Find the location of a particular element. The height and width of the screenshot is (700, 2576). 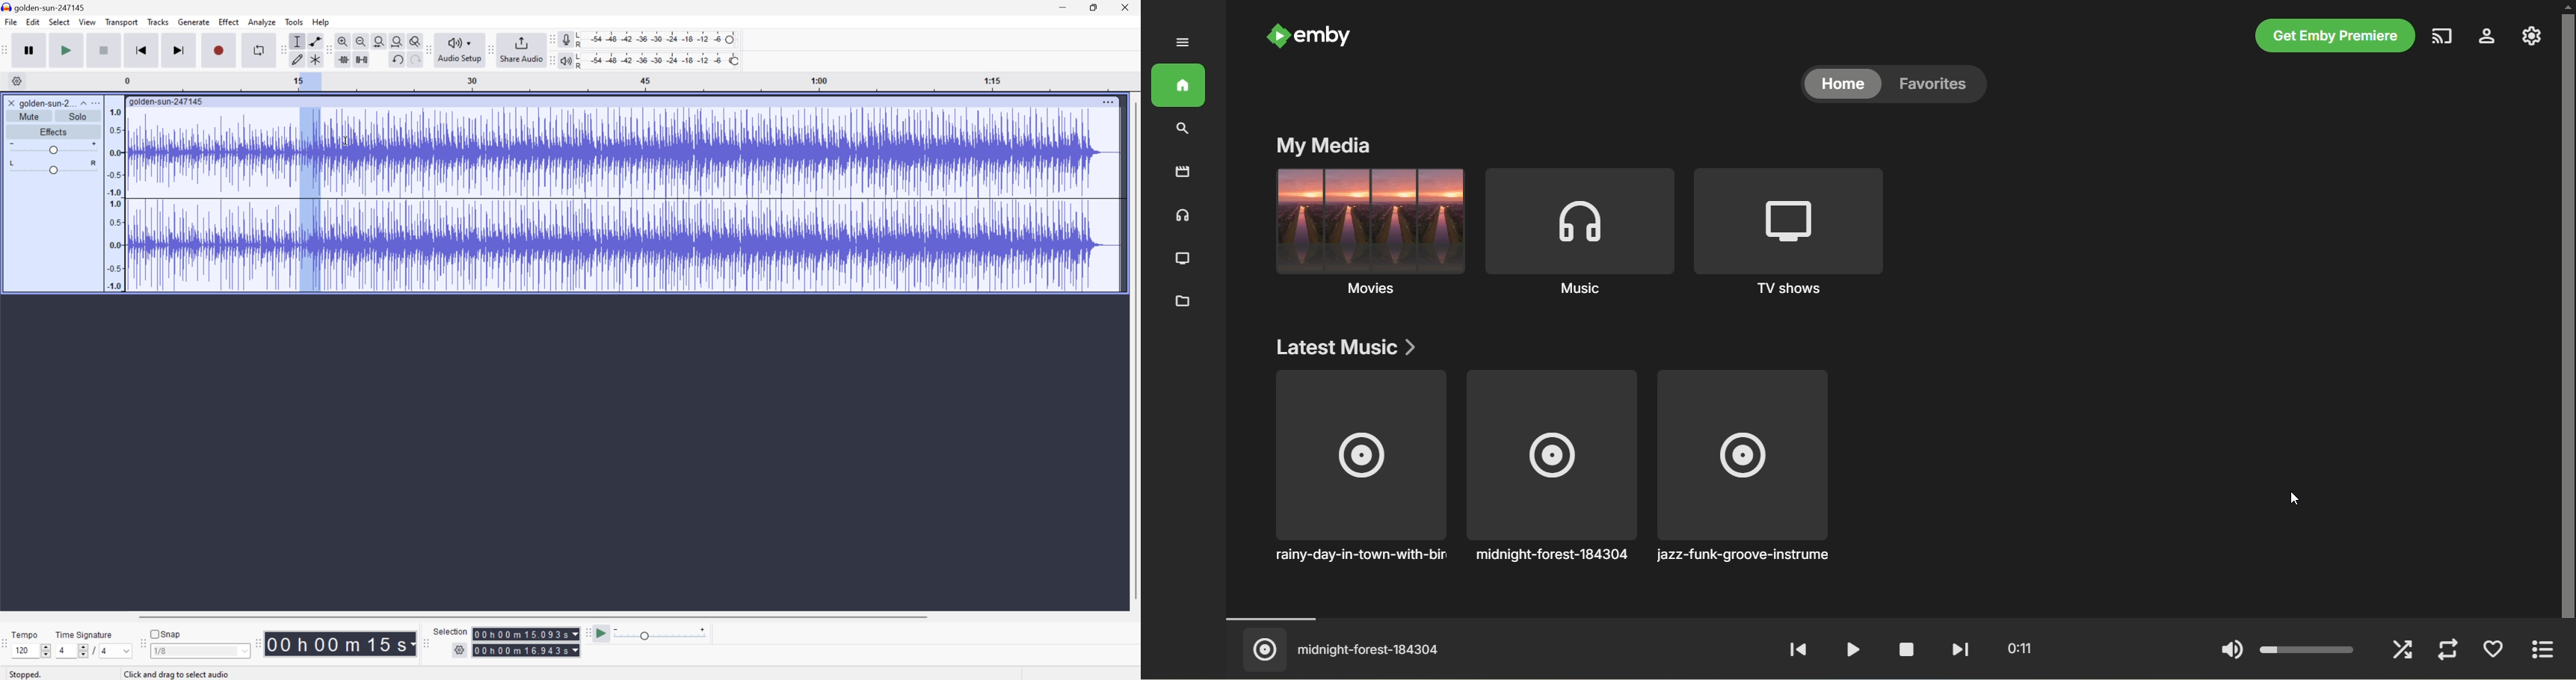

Drop Down is located at coordinates (82, 101).